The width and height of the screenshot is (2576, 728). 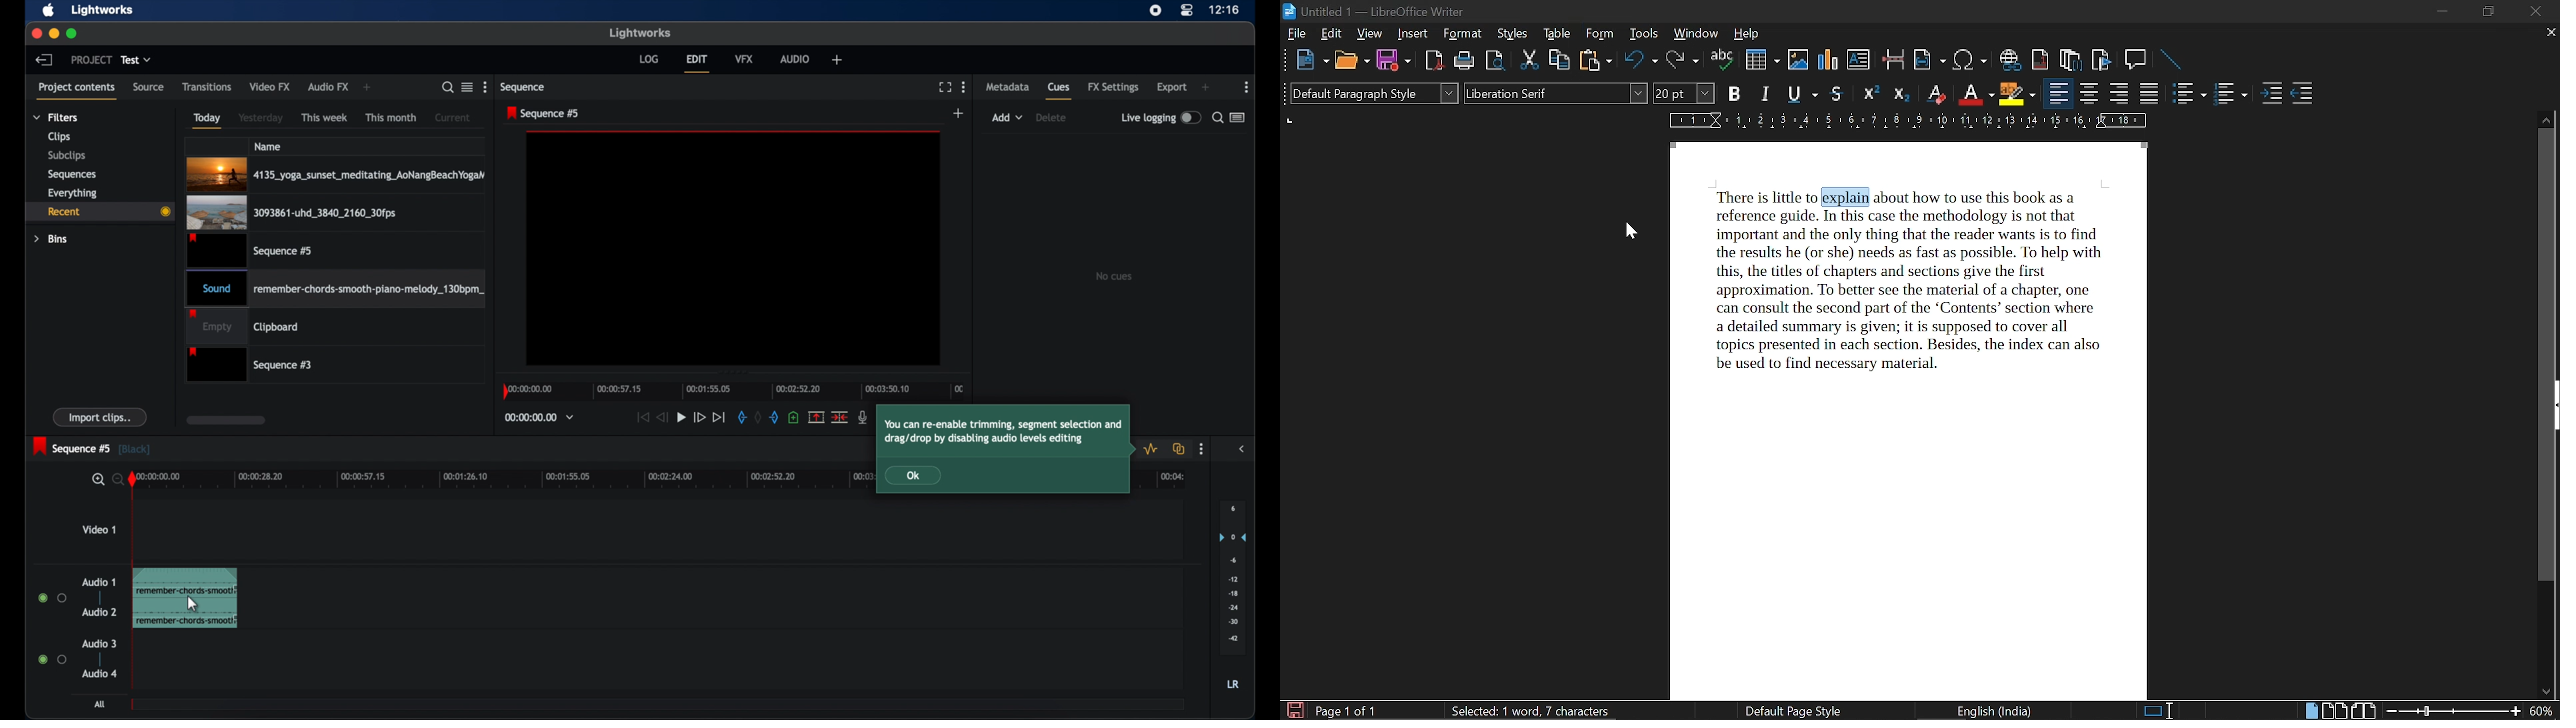 What do you see at coordinates (733, 249) in the screenshot?
I see `video preview` at bounding box center [733, 249].